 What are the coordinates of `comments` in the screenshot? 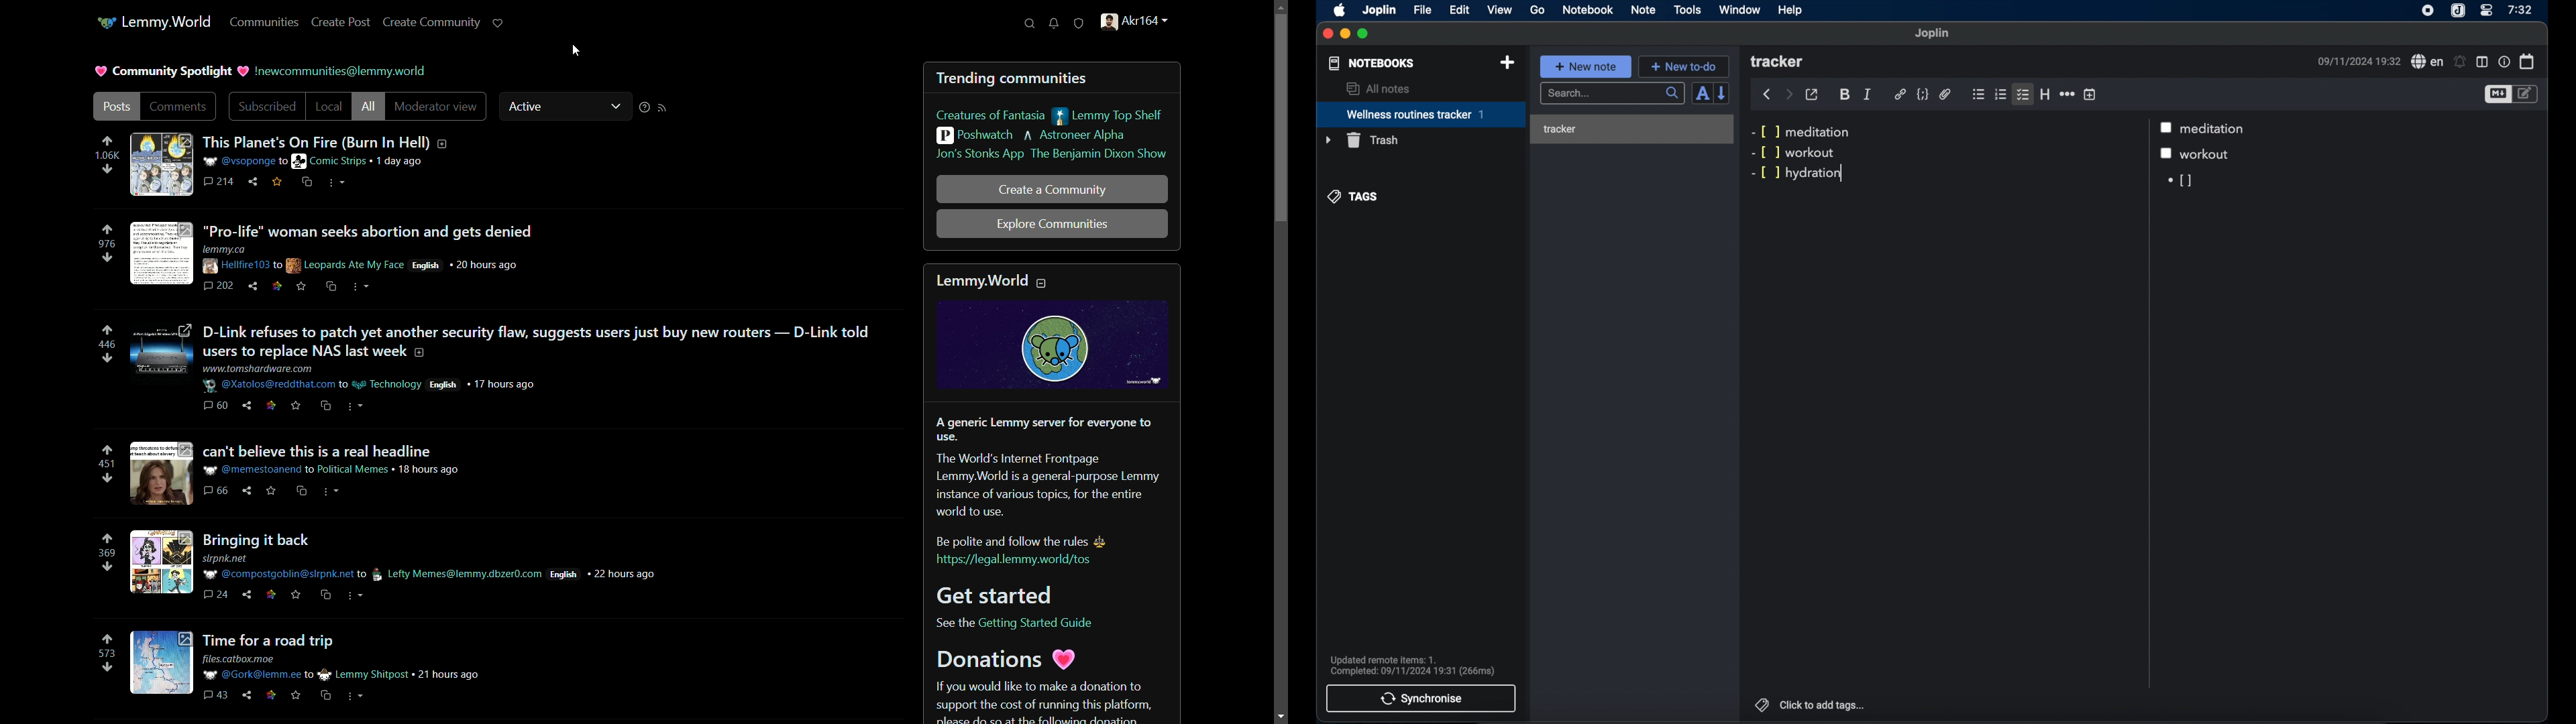 It's located at (220, 183).